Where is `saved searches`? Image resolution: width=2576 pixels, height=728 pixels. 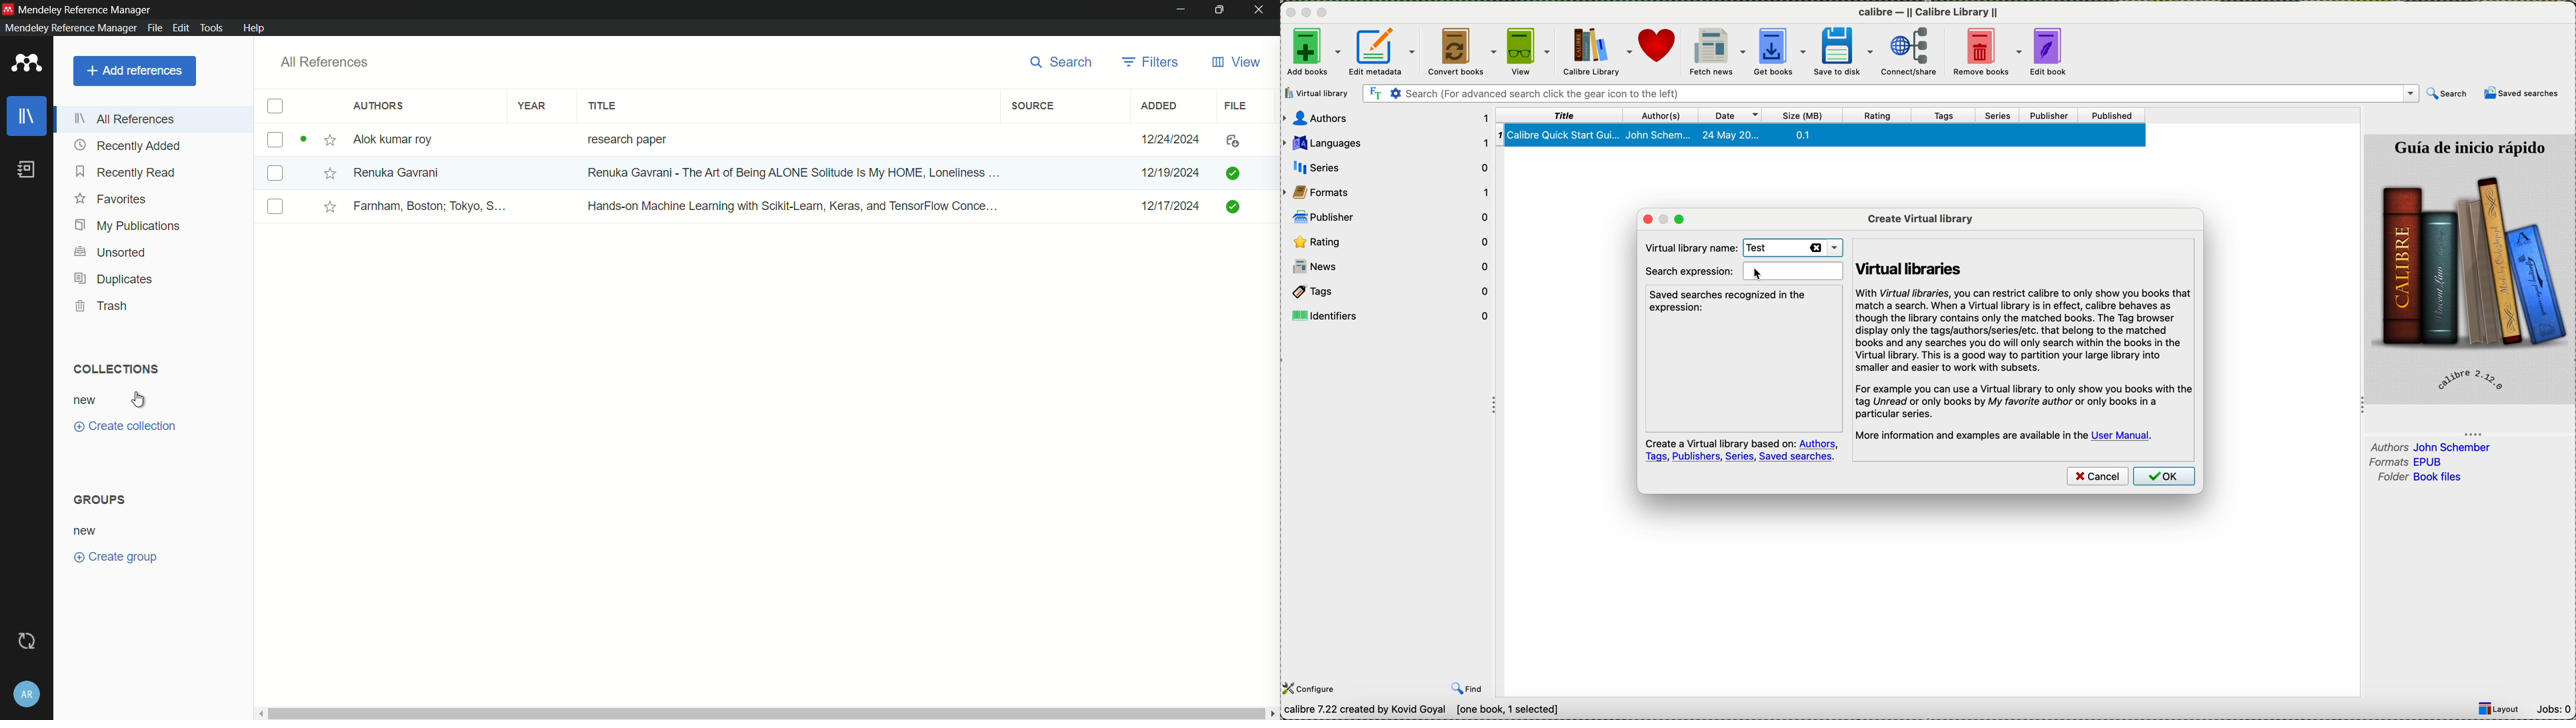 saved searches is located at coordinates (2523, 94).